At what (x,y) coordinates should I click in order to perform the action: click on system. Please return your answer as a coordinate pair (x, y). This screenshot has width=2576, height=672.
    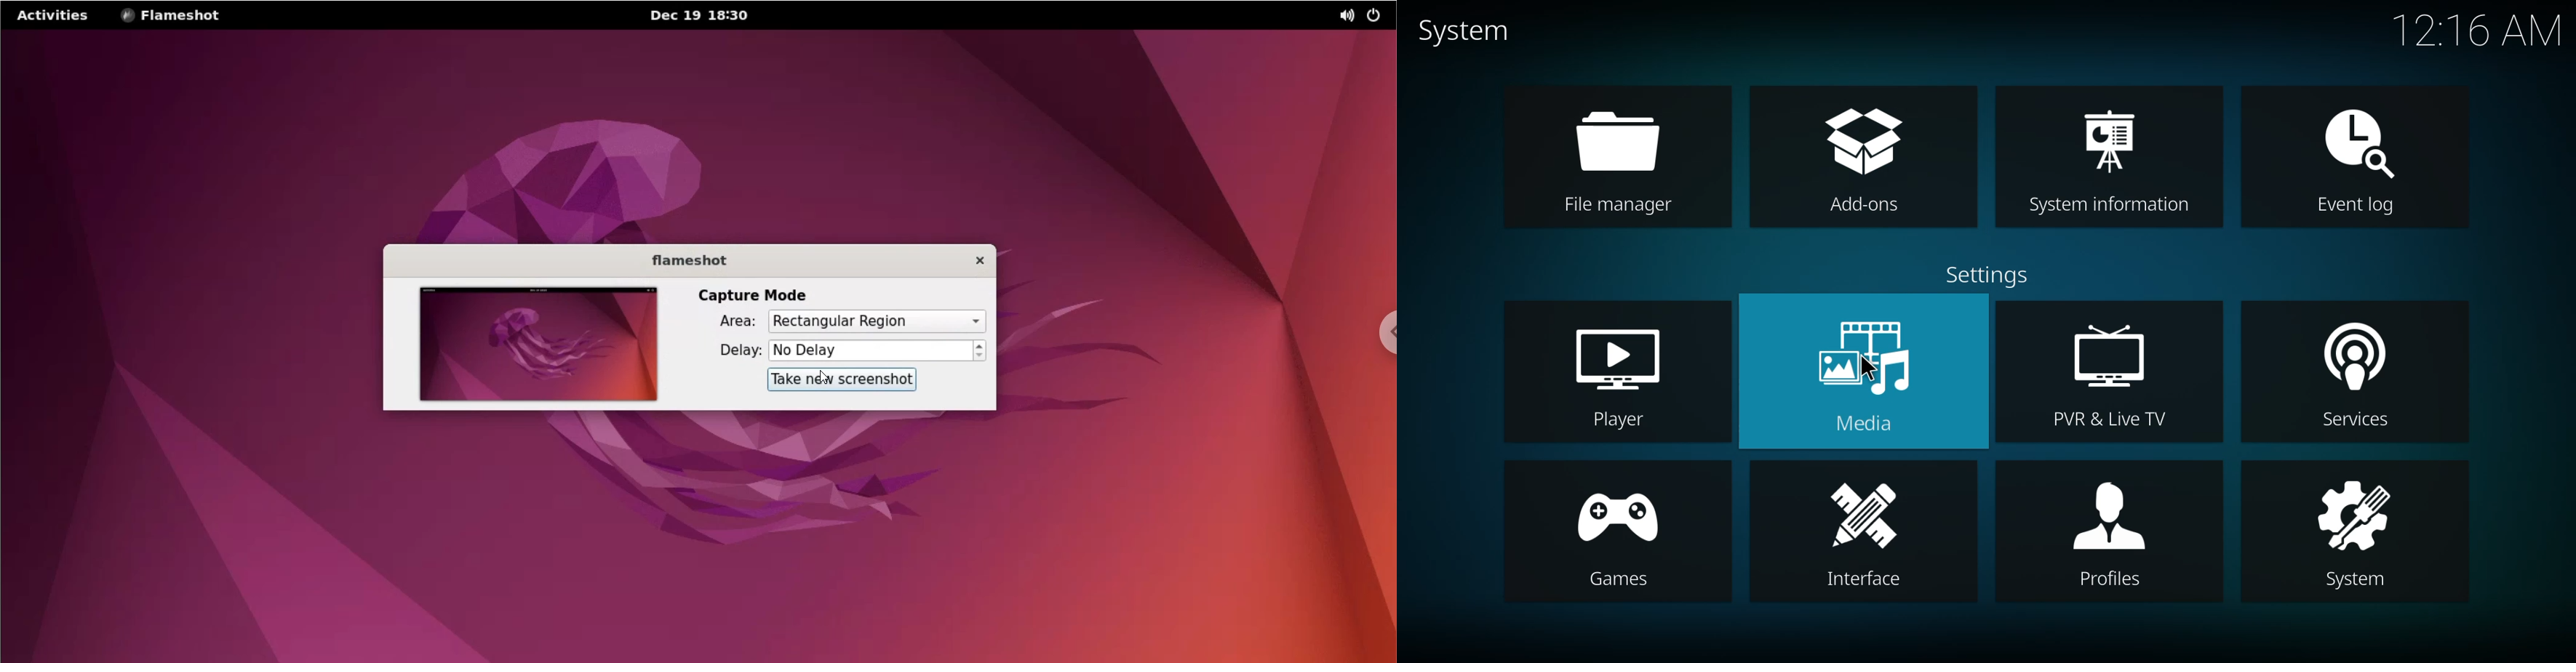
    Looking at the image, I should click on (1468, 31).